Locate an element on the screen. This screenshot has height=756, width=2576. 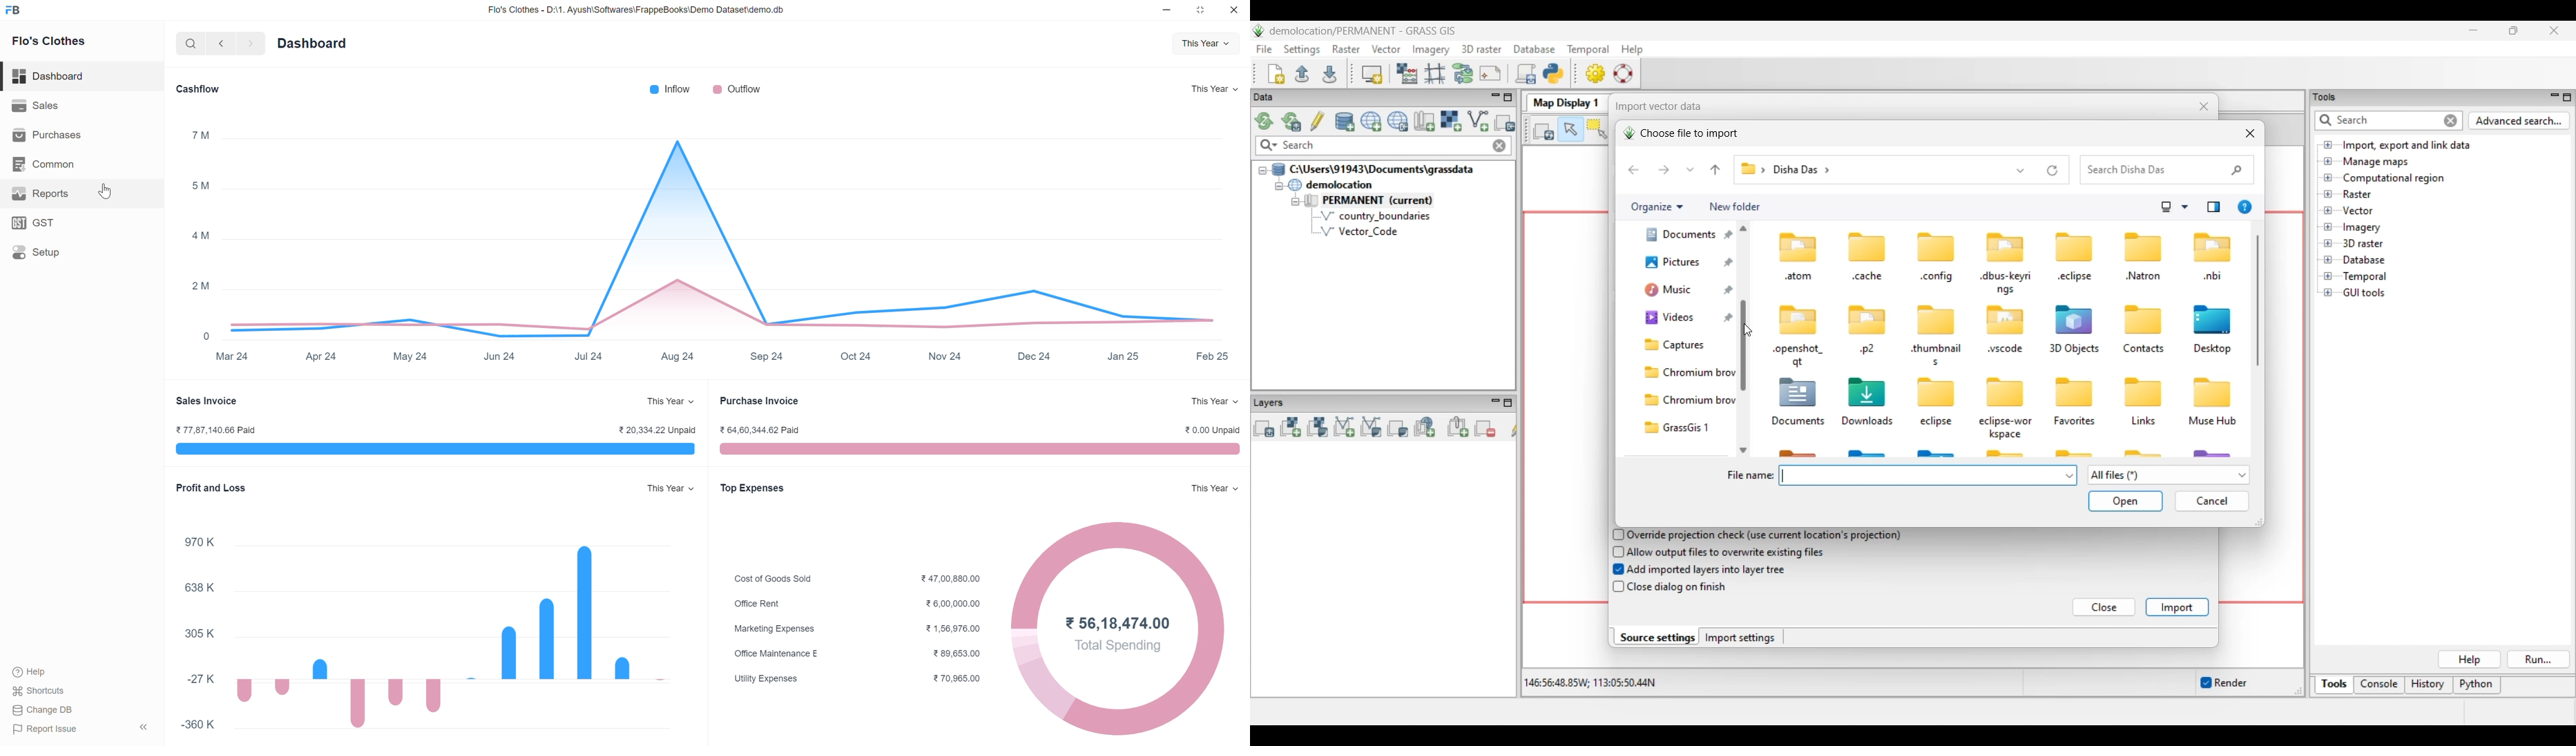
office maintenance E is located at coordinates (778, 653).